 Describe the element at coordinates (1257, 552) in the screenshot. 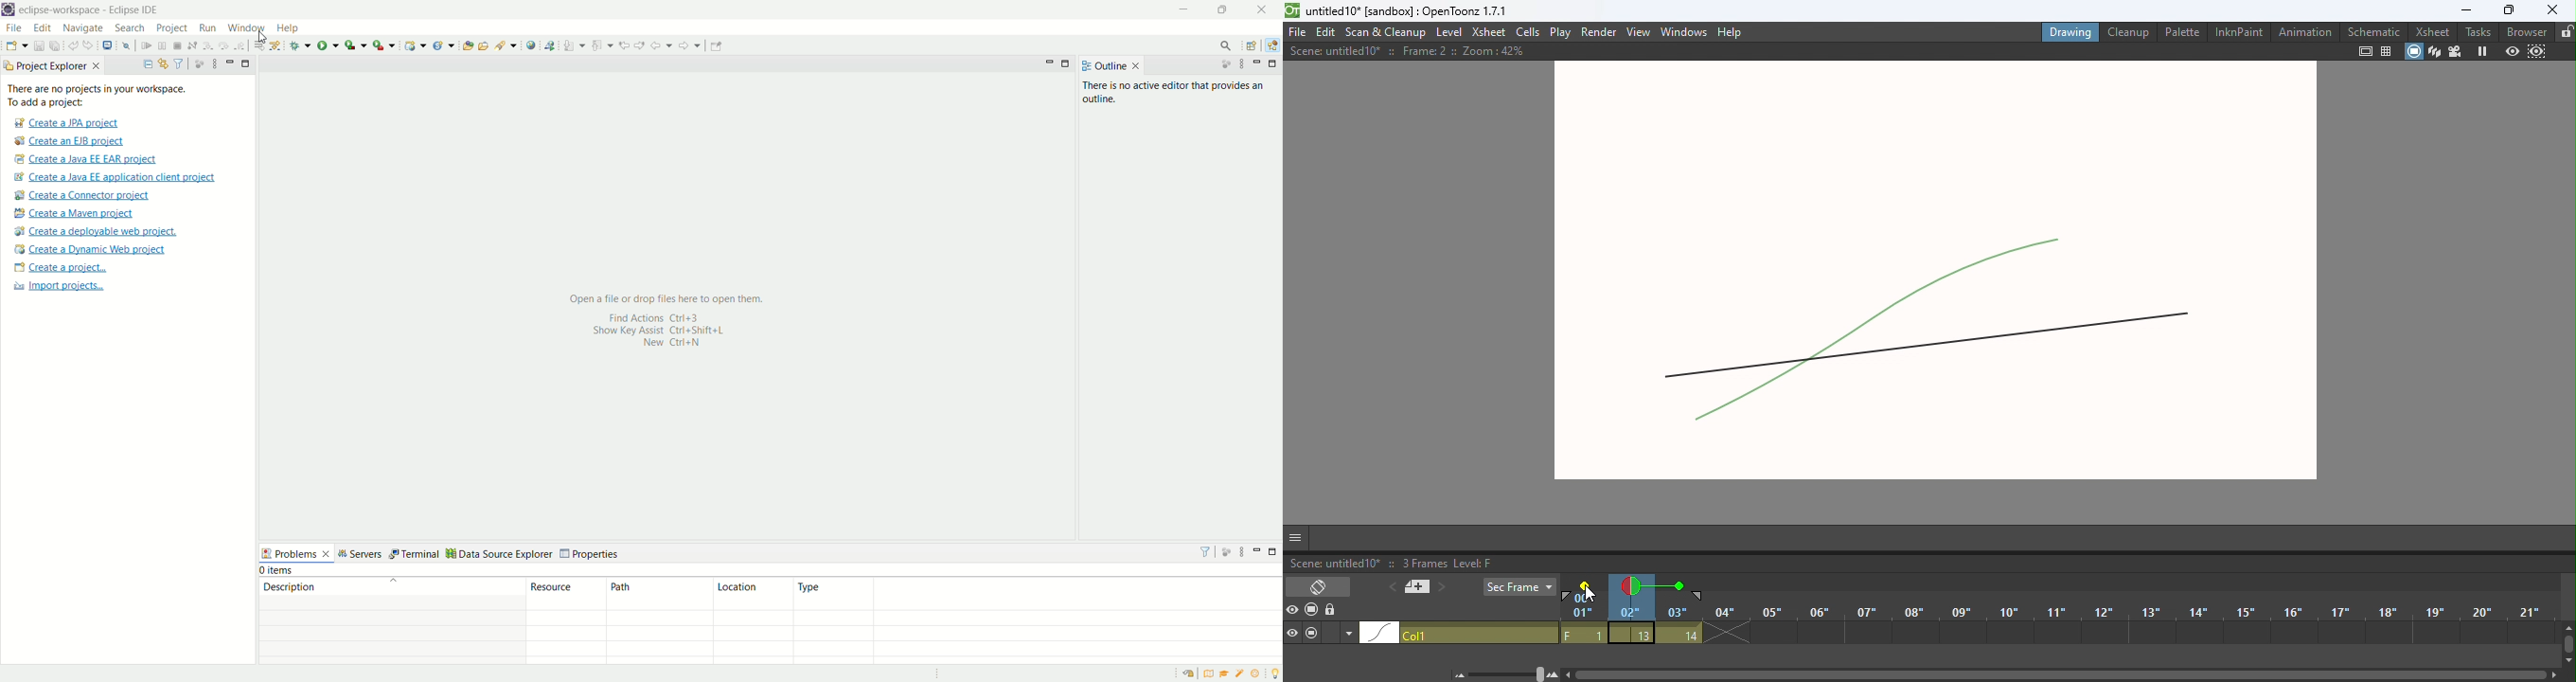

I see `minimize` at that location.